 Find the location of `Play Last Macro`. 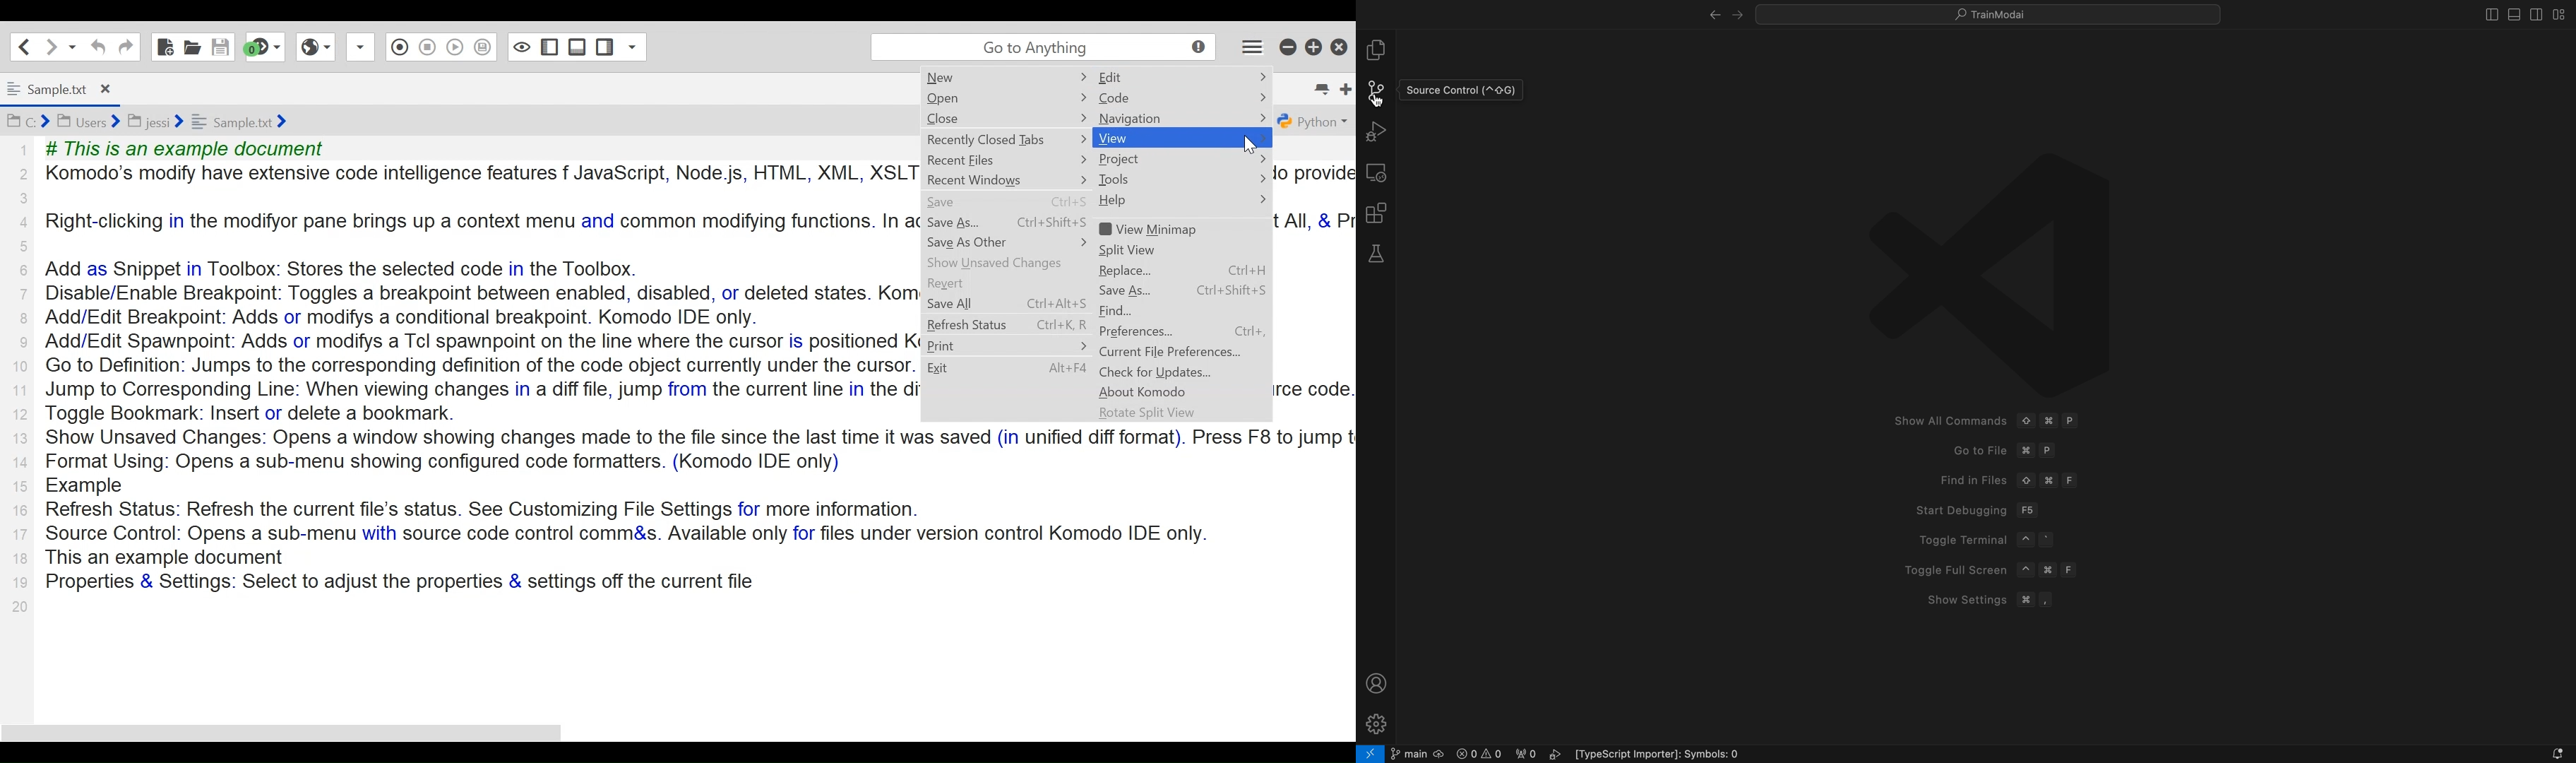

Play Last Macro is located at coordinates (427, 47).